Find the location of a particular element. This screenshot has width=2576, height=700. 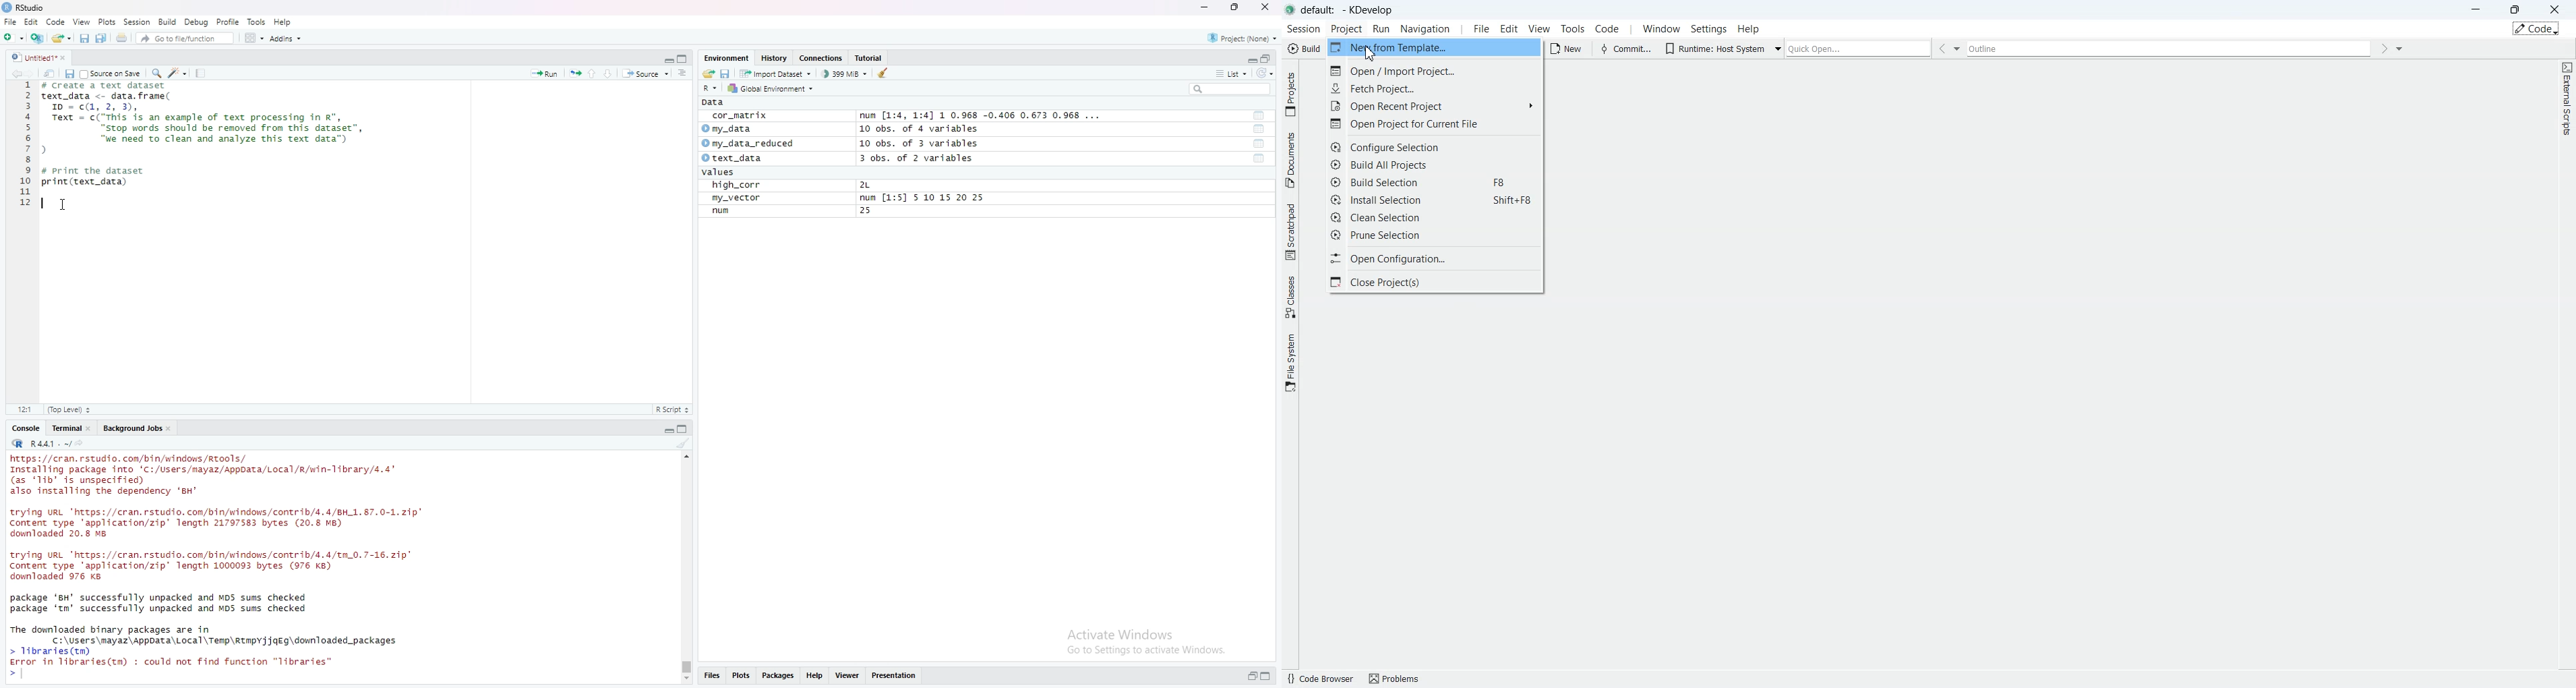

3 obs. of 2 variables is located at coordinates (918, 158).